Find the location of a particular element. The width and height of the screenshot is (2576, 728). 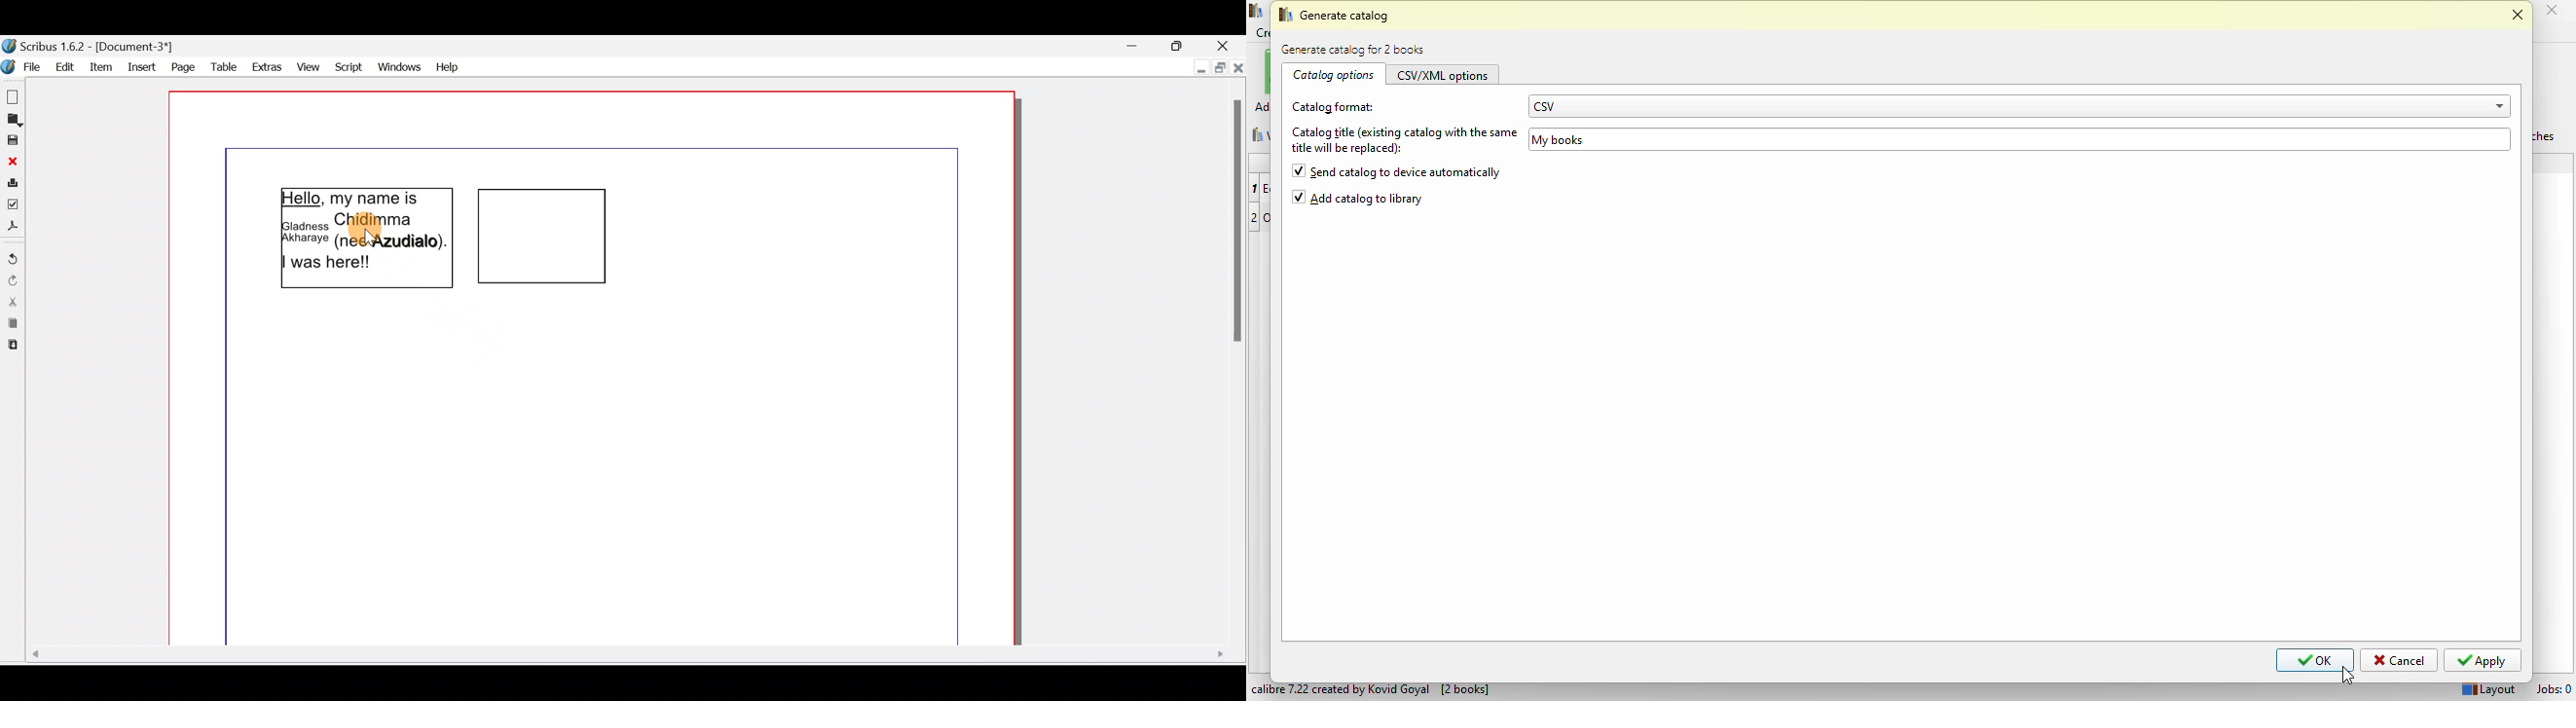

Text frames is located at coordinates (511, 242).